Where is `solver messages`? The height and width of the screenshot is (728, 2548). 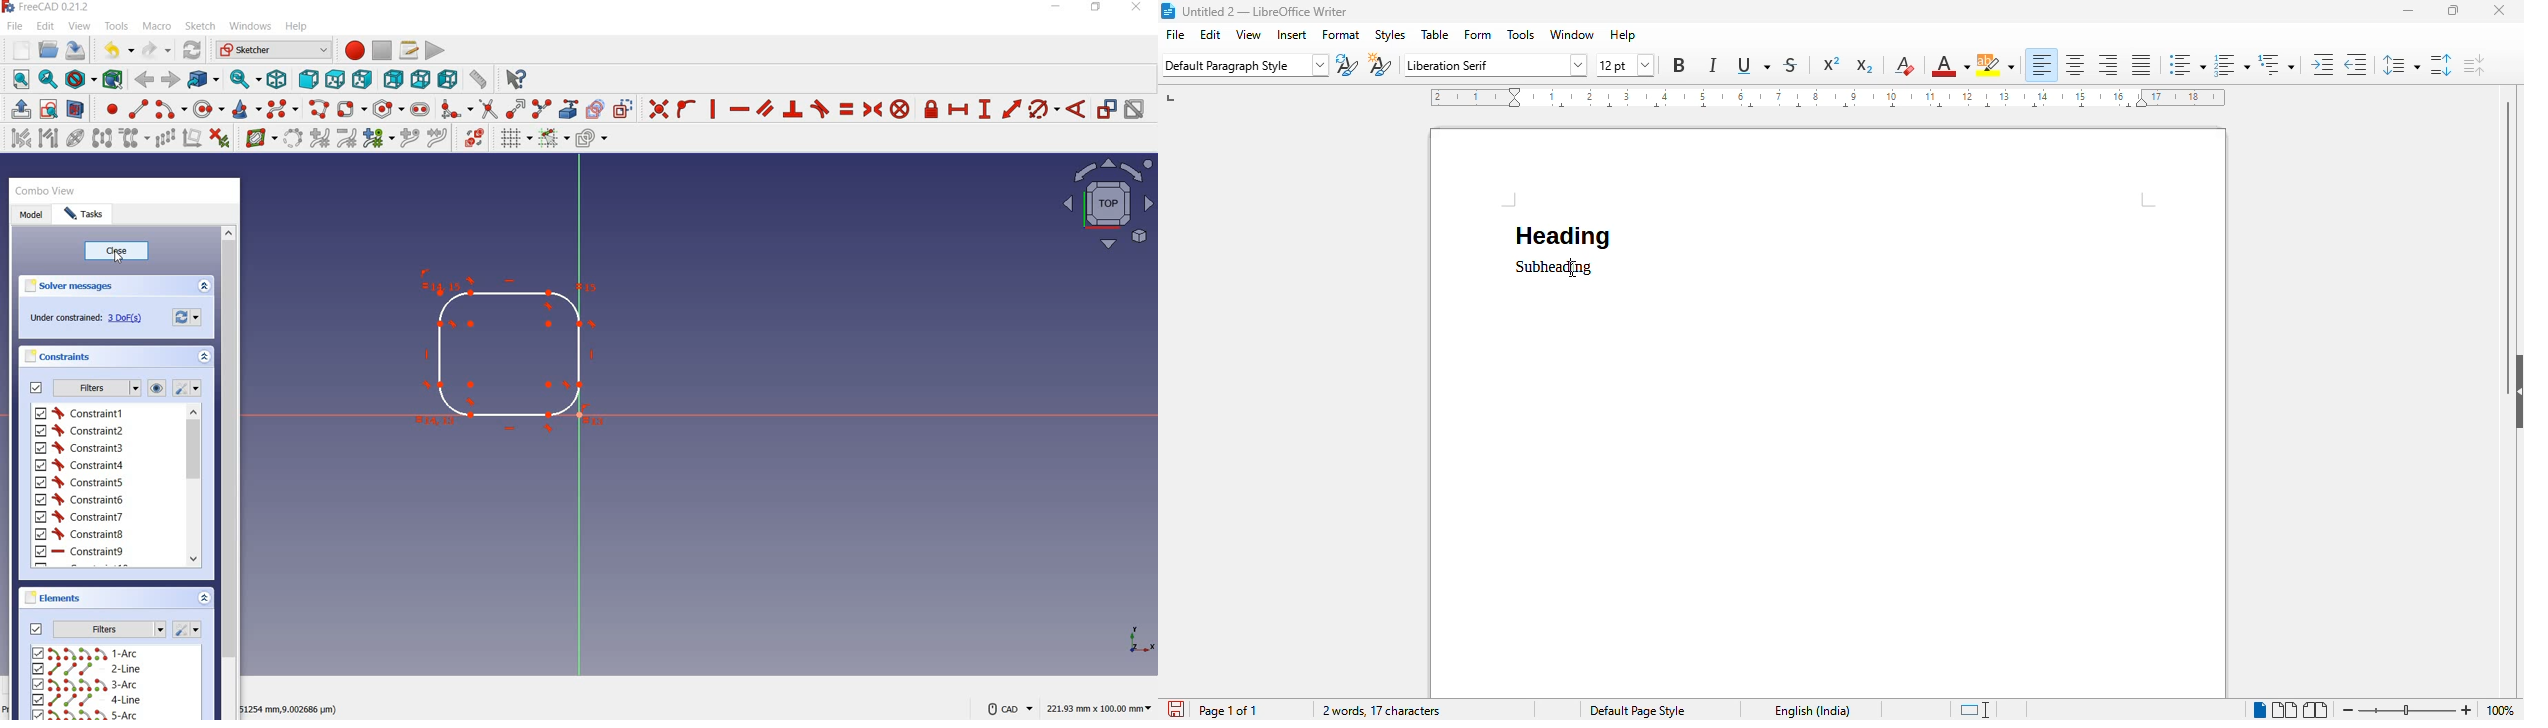 solver messages is located at coordinates (69, 286).